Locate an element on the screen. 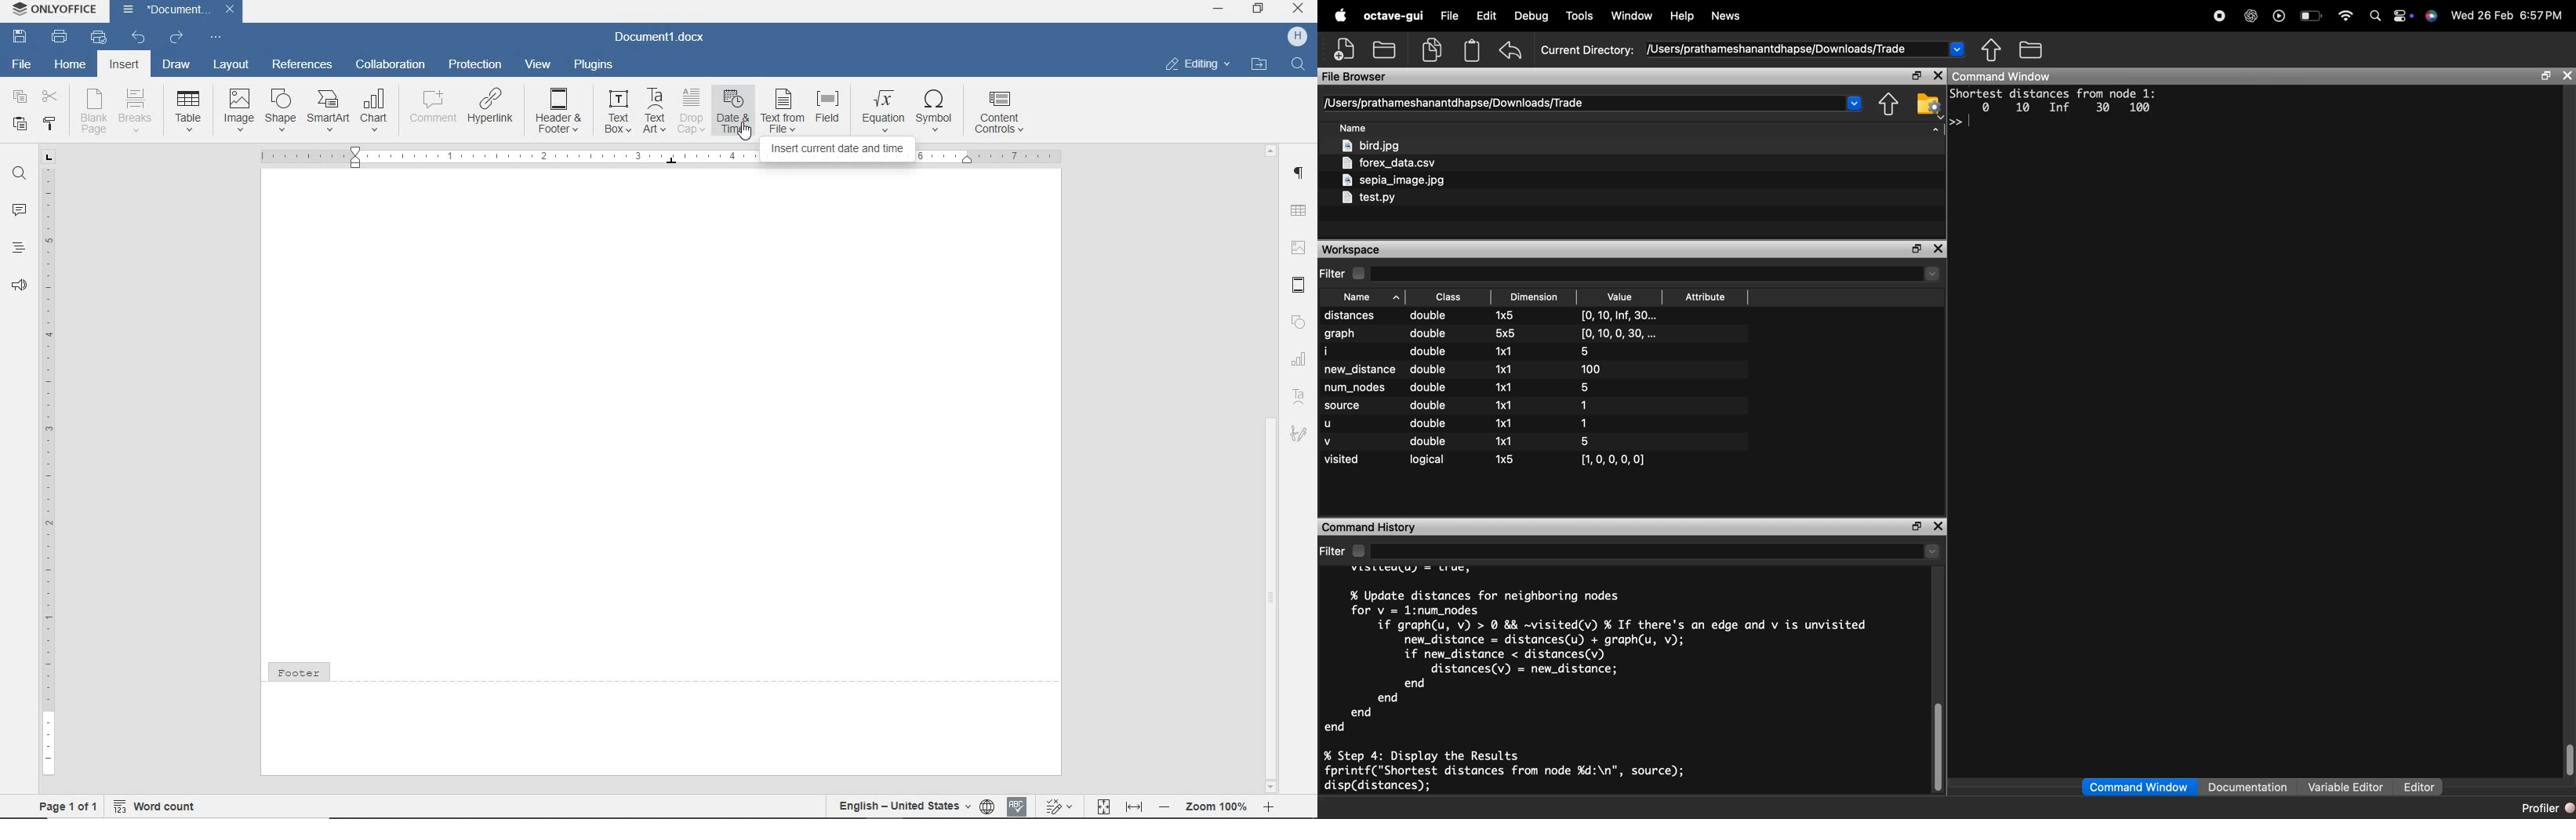 Image resolution: width=2576 pixels, height=840 pixels. layout is located at coordinates (231, 66).